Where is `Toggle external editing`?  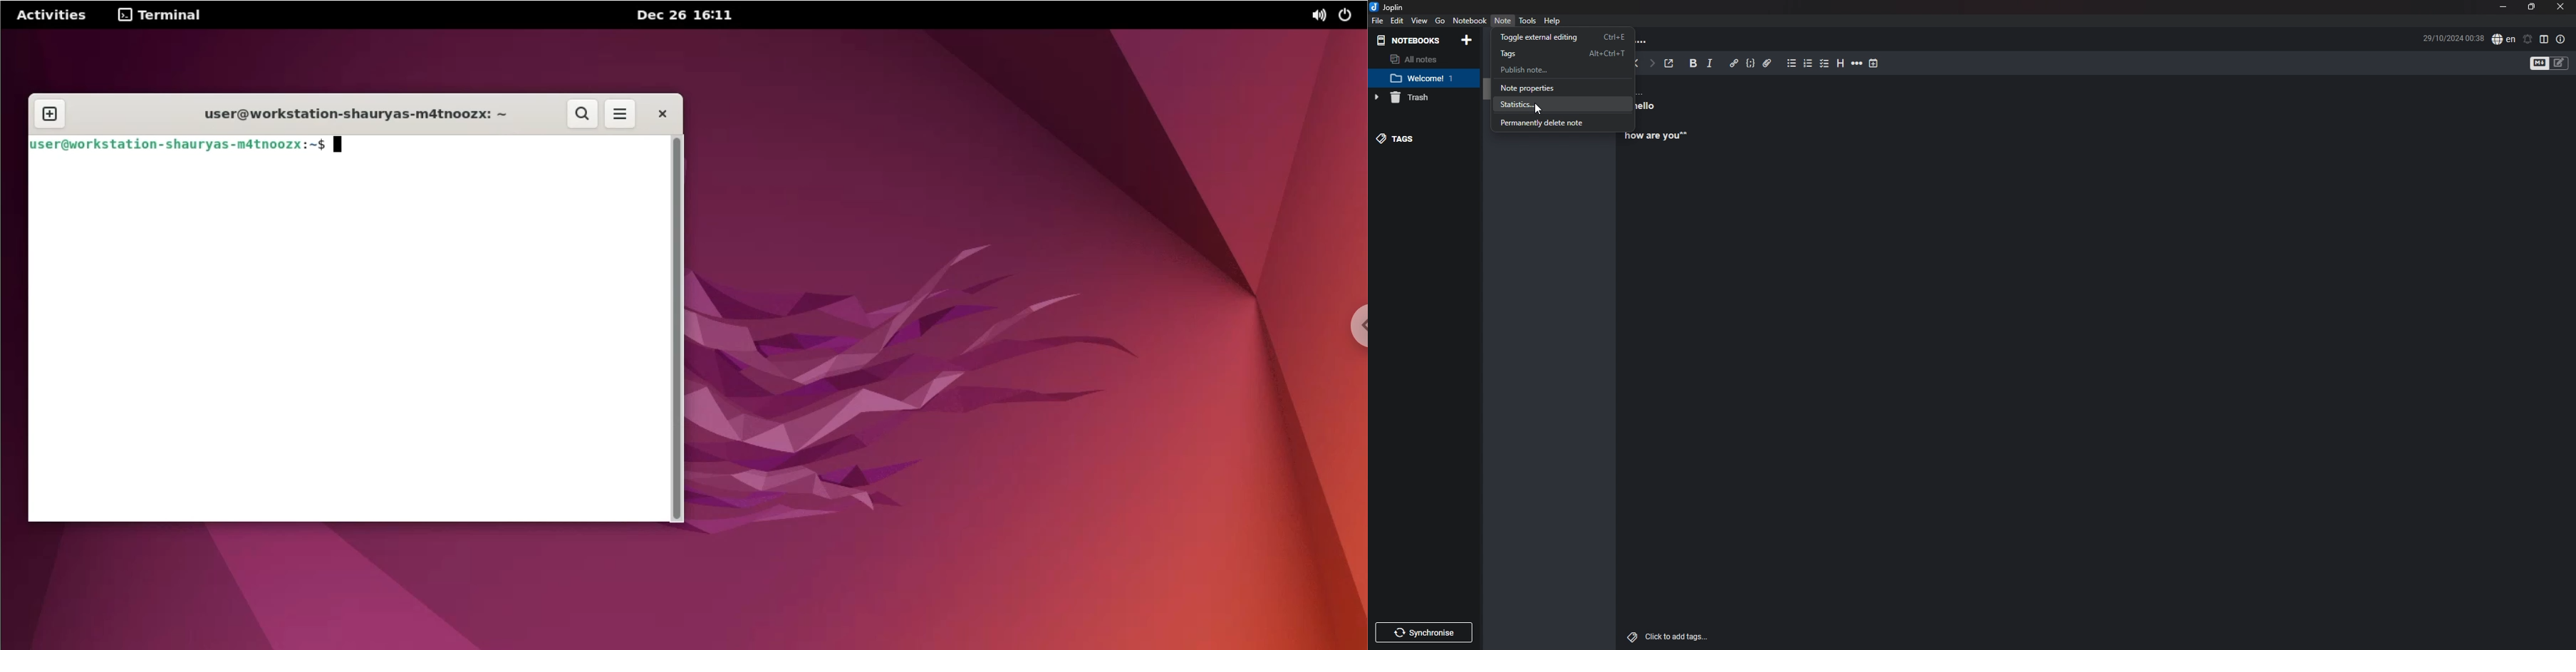 Toggle external editing is located at coordinates (1671, 63).